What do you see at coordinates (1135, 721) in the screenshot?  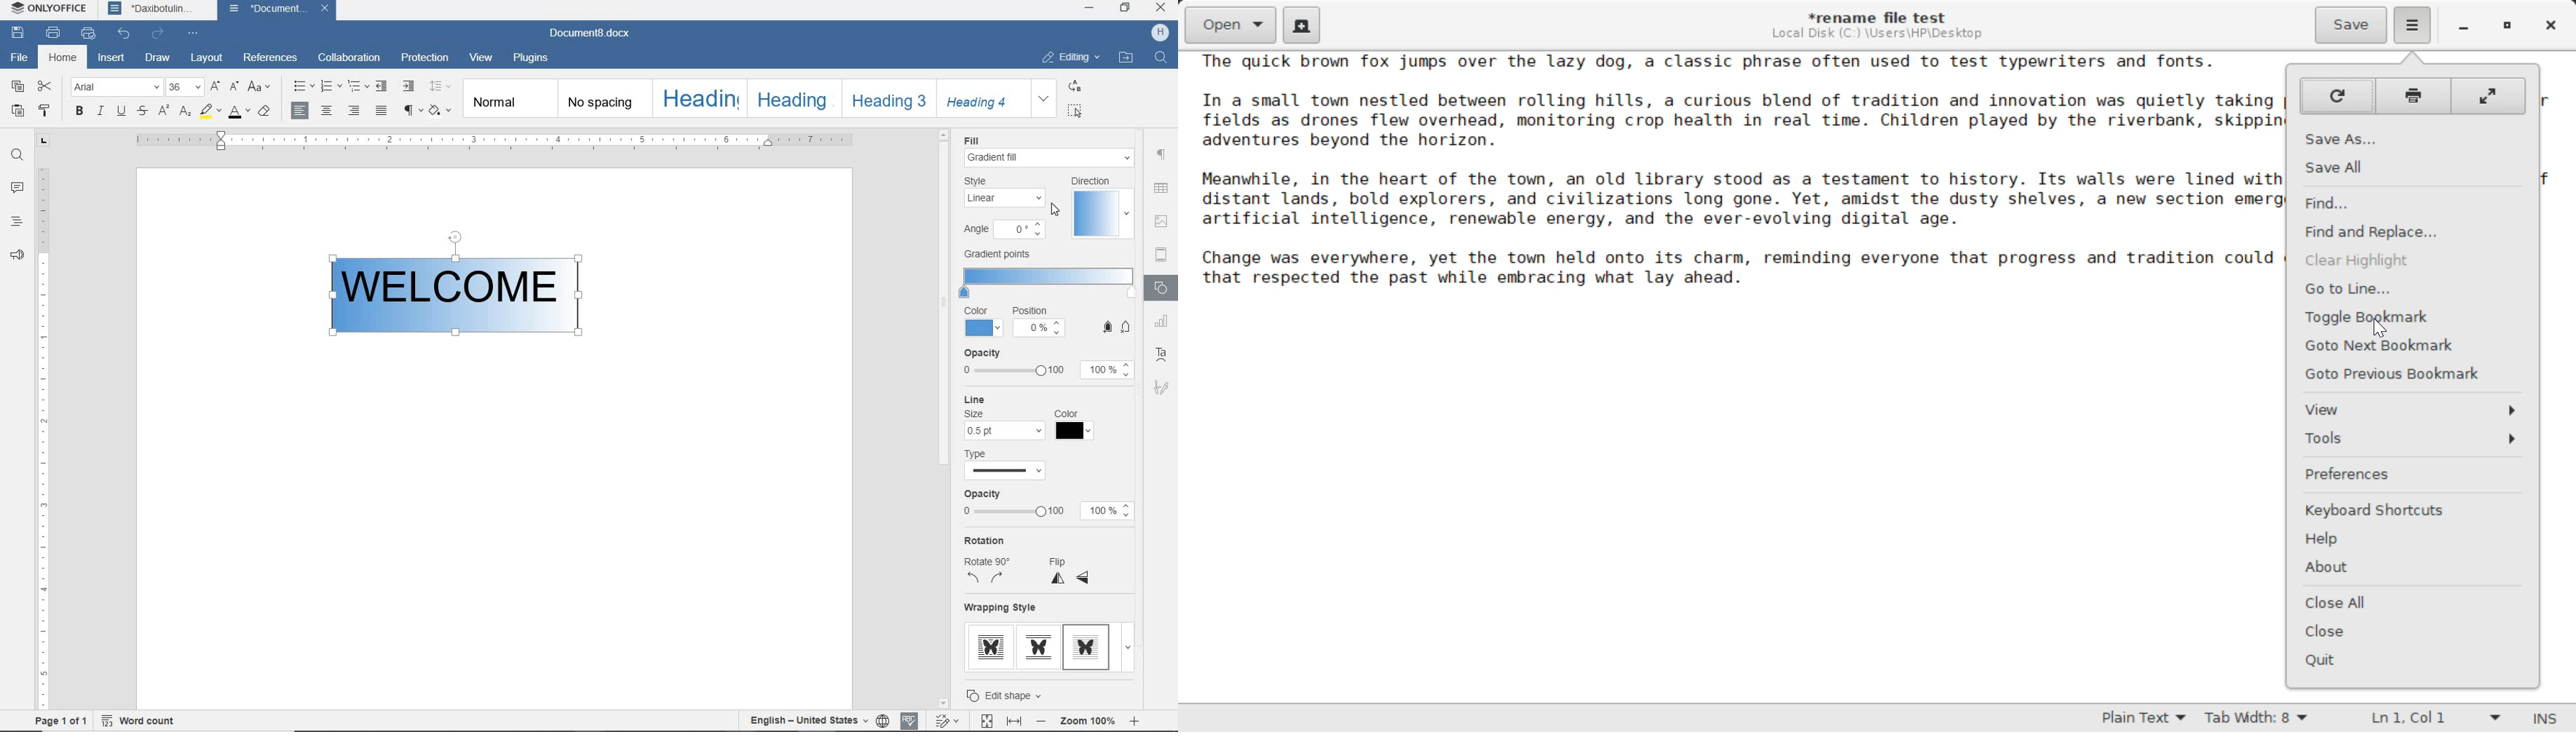 I see `Zoom in` at bounding box center [1135, 721].